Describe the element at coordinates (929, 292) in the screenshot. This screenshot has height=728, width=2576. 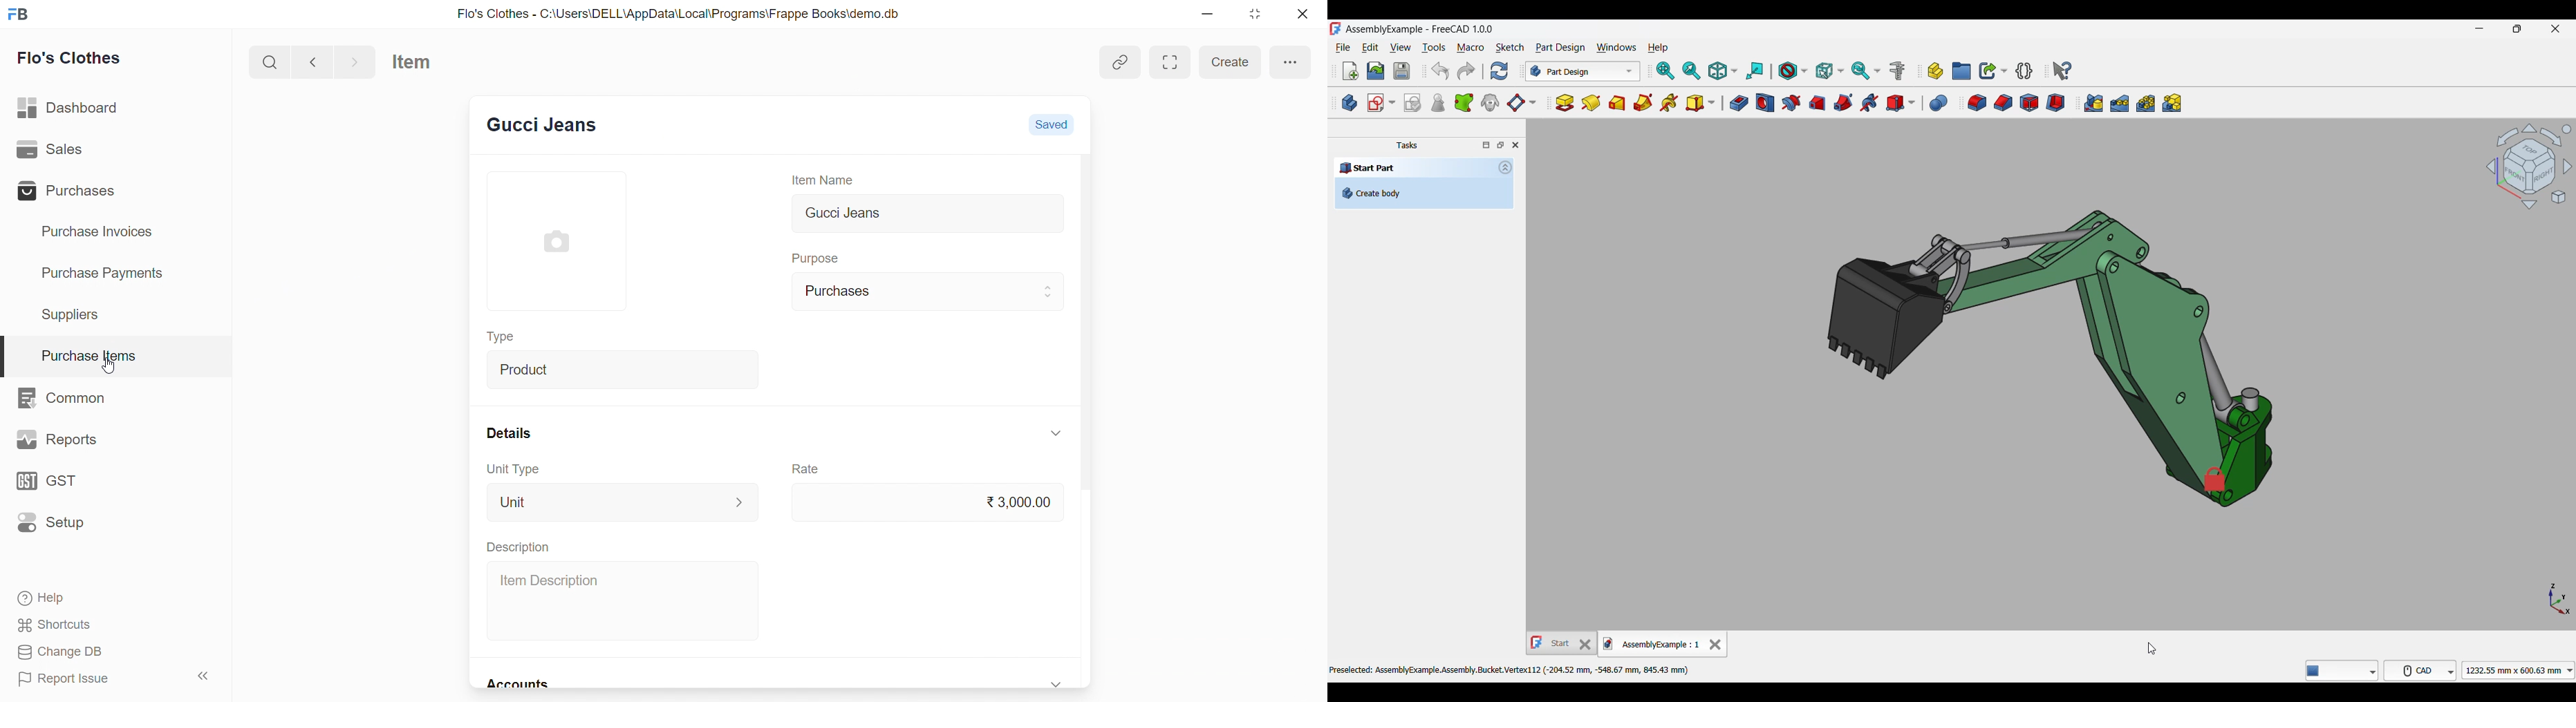
I see `Purchases` at that location.